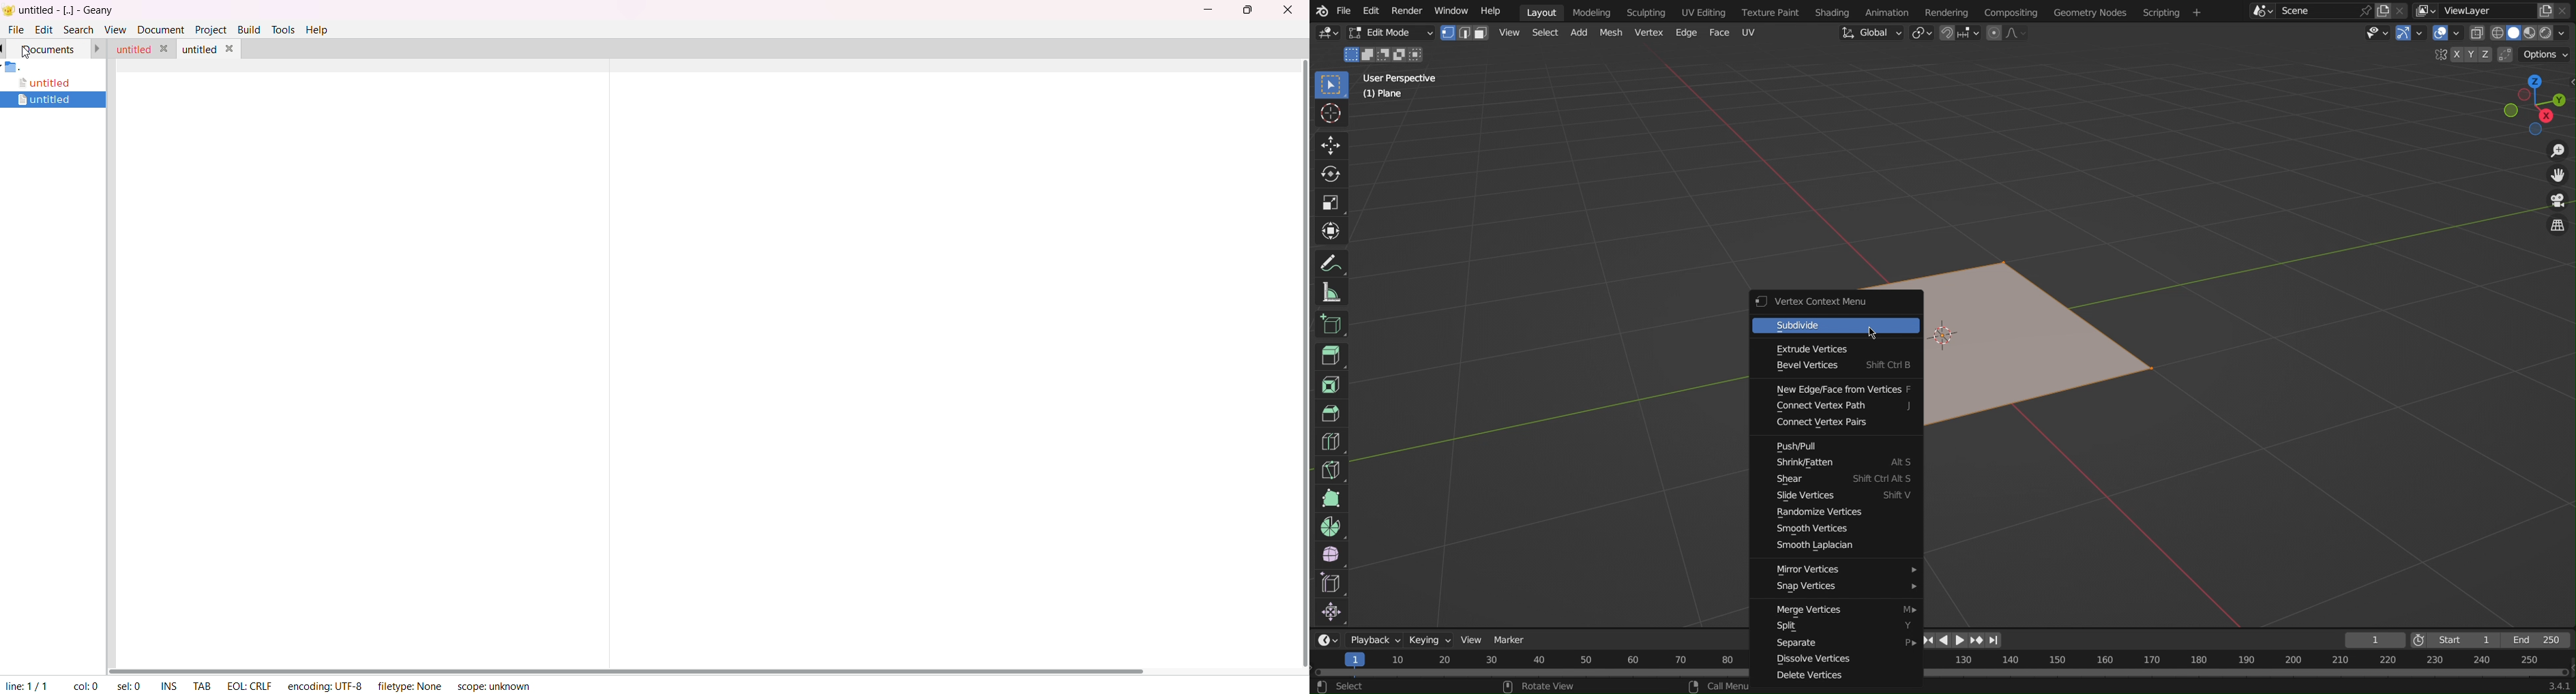 This screenshot has height=700, width=2576. What do you see at coordinates (1331, 584) in the screenshot?
I see `Edge Slide` at bounding box center [1331, 584].